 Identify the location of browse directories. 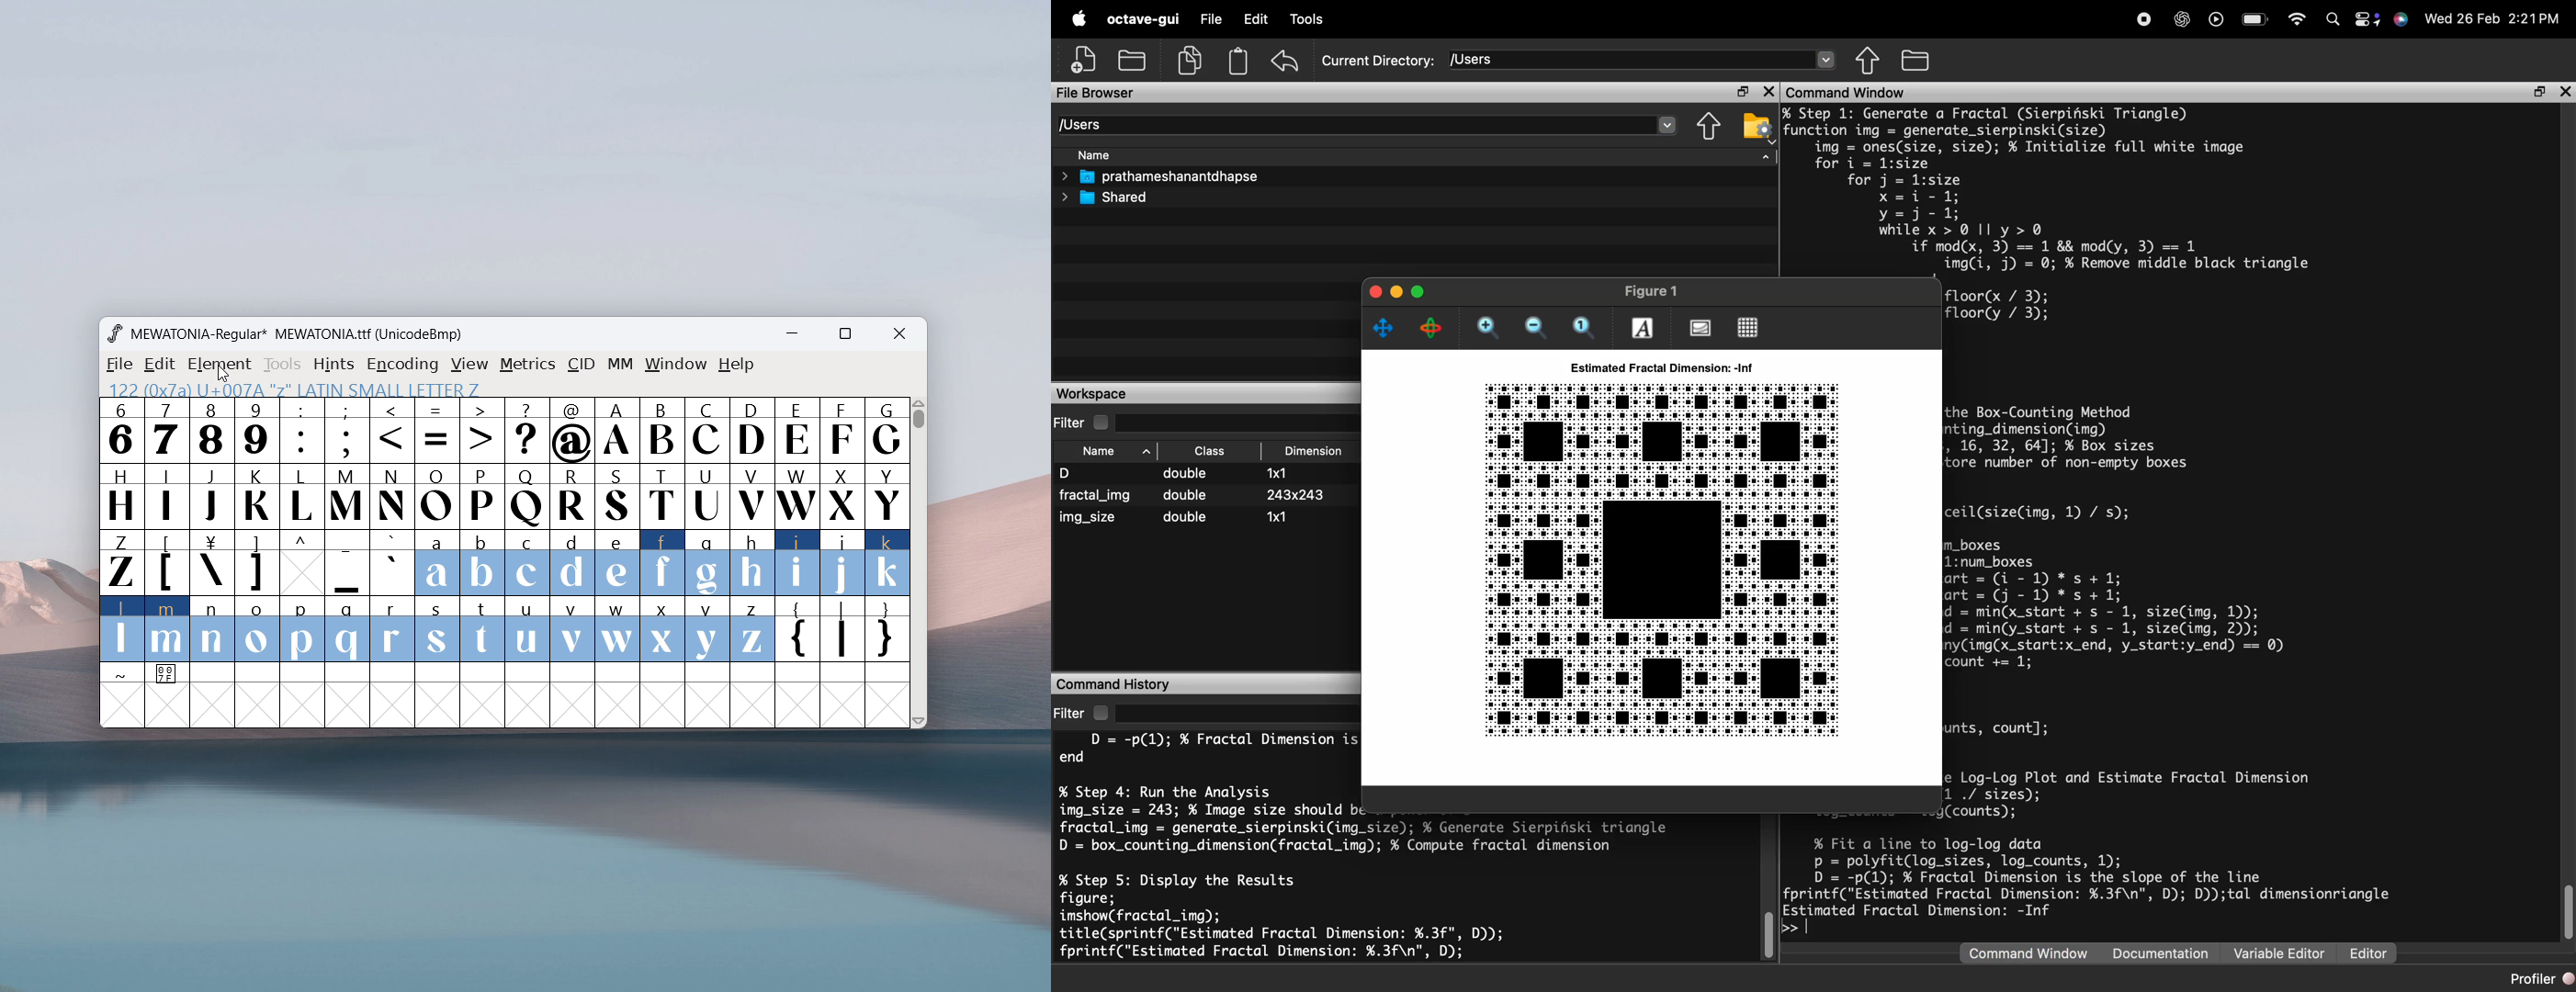
(1917, 60).